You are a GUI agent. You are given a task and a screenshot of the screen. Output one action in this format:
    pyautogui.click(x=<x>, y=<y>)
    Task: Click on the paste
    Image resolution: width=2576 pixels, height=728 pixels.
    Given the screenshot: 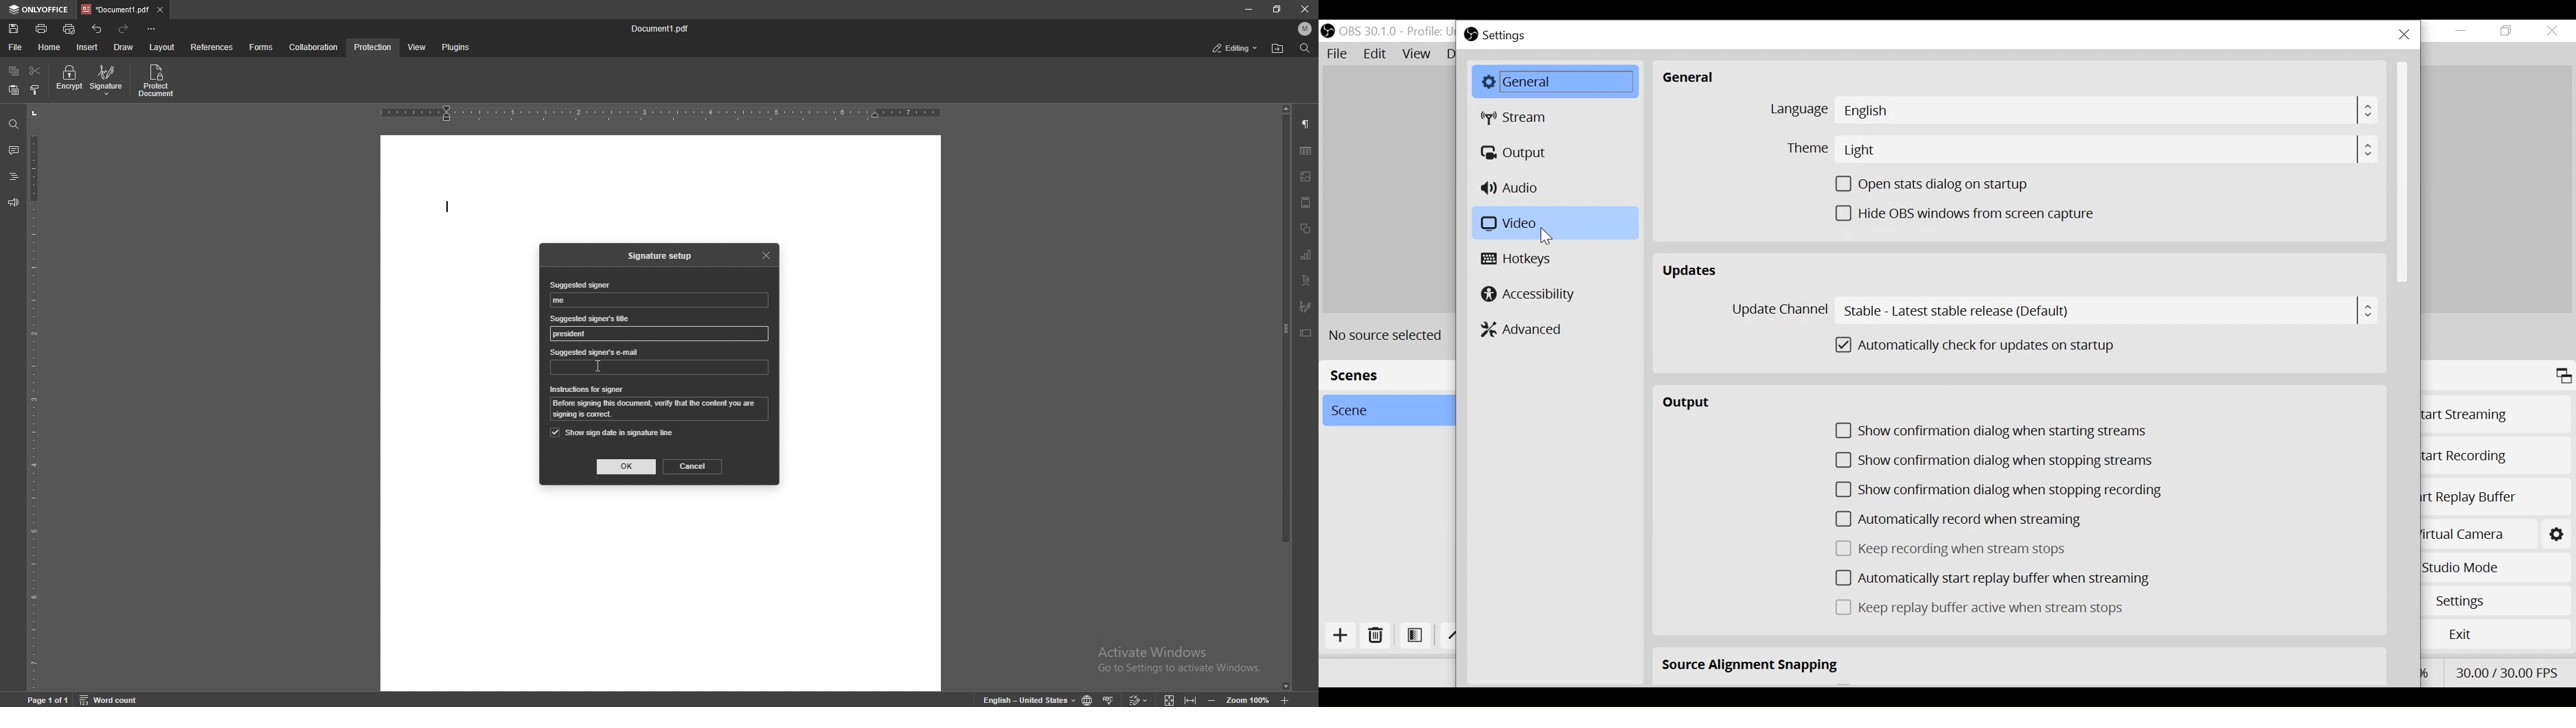 What is the action you would take?
    pyautogui.click(x=13, y=91)
    